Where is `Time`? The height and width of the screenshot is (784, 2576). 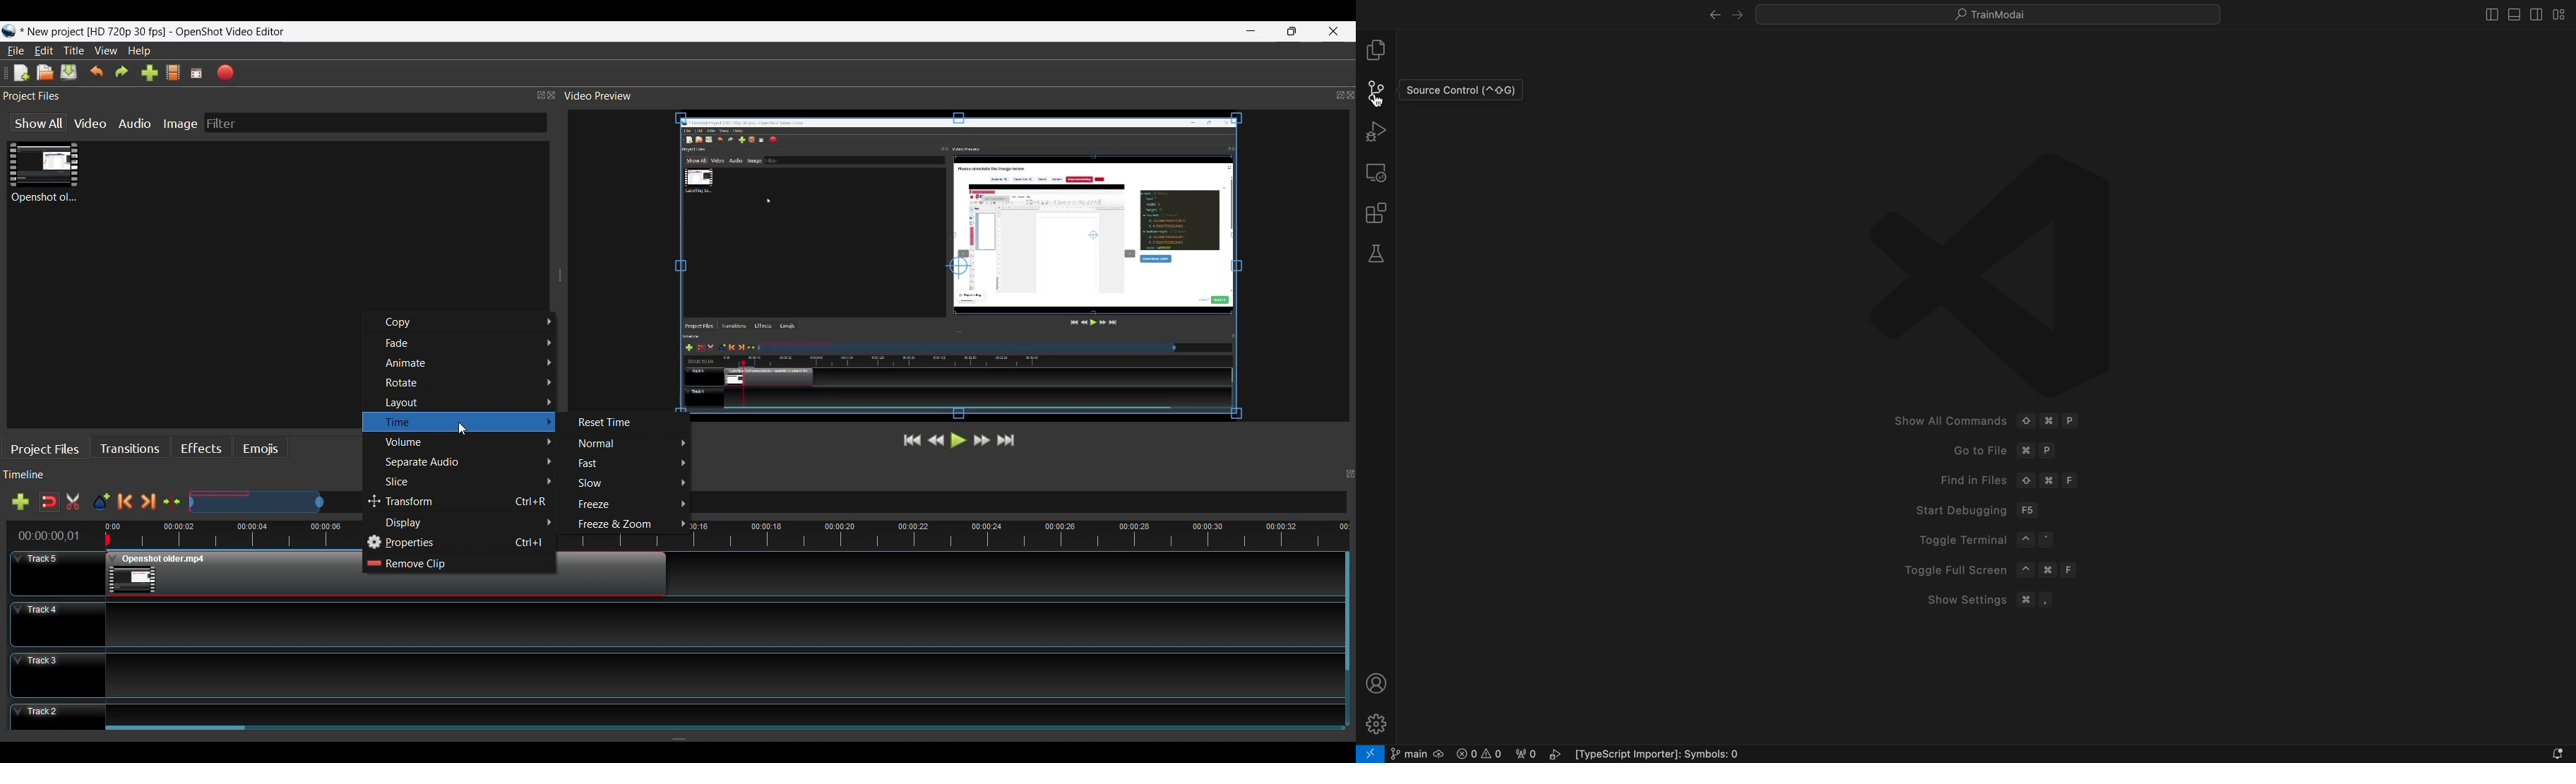
Time is located at coordinates (457, 422).